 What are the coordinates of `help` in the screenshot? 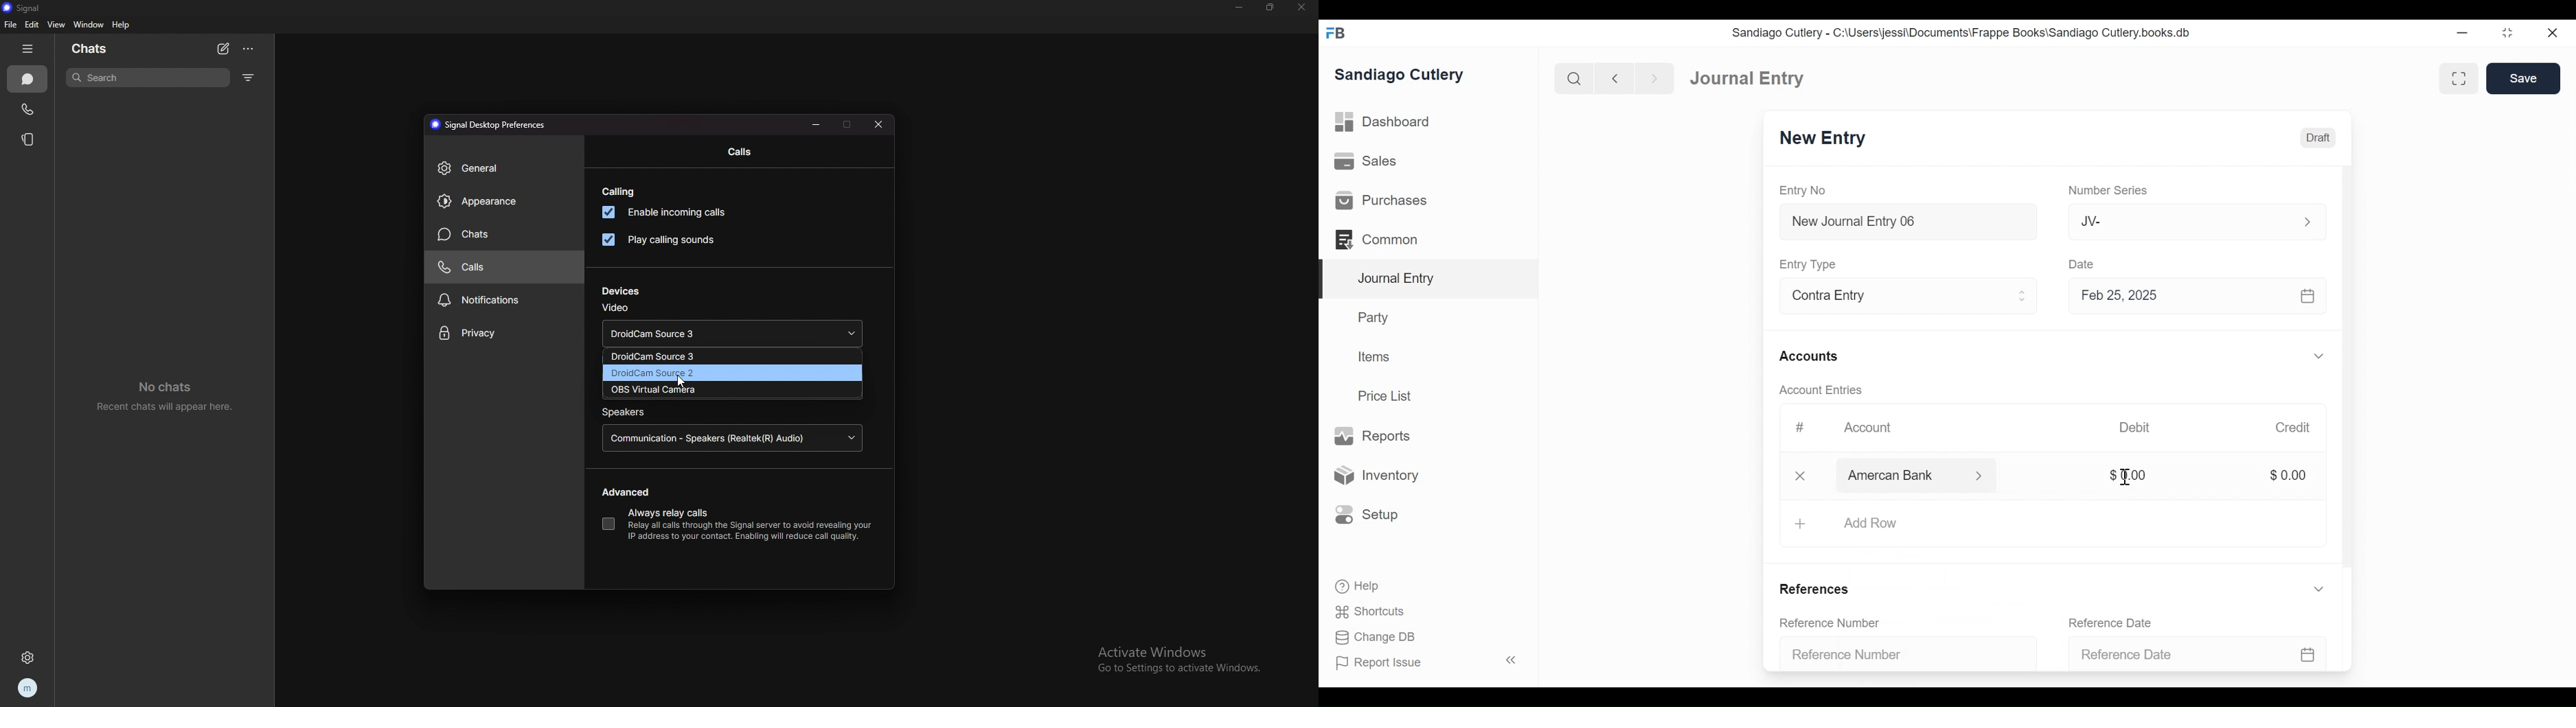 It's located at (122, 25).